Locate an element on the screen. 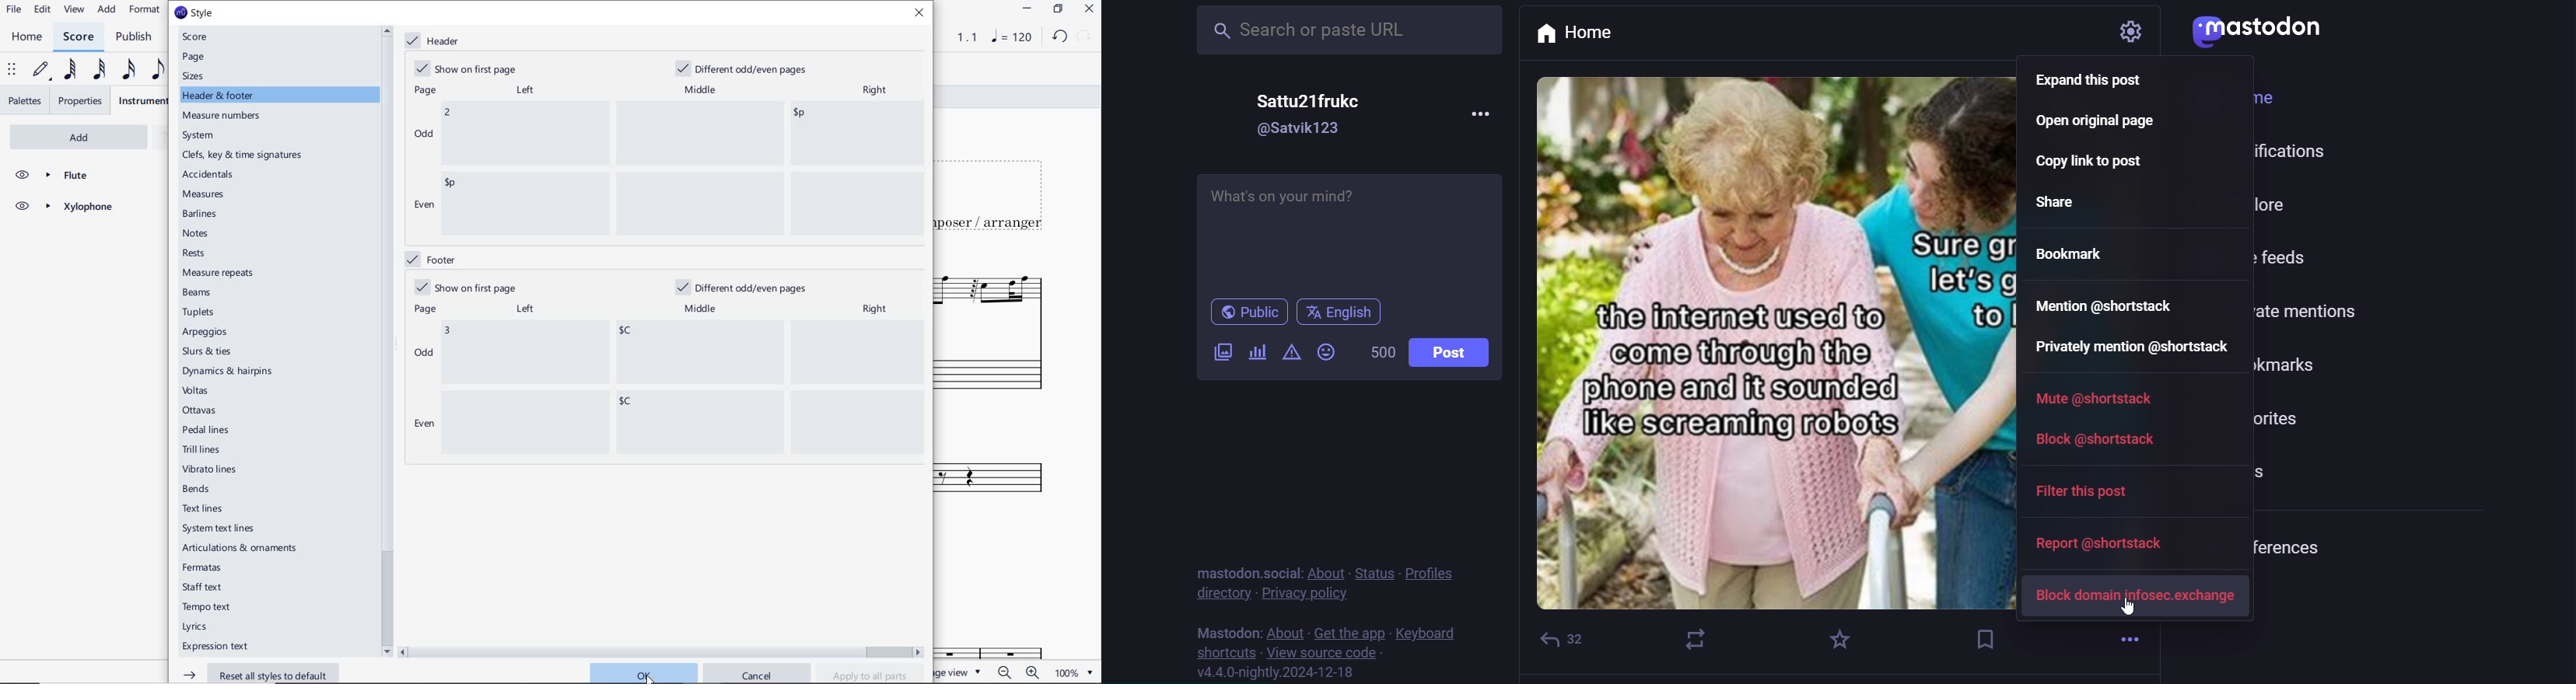  cancel is located at coordinates (757, 674).